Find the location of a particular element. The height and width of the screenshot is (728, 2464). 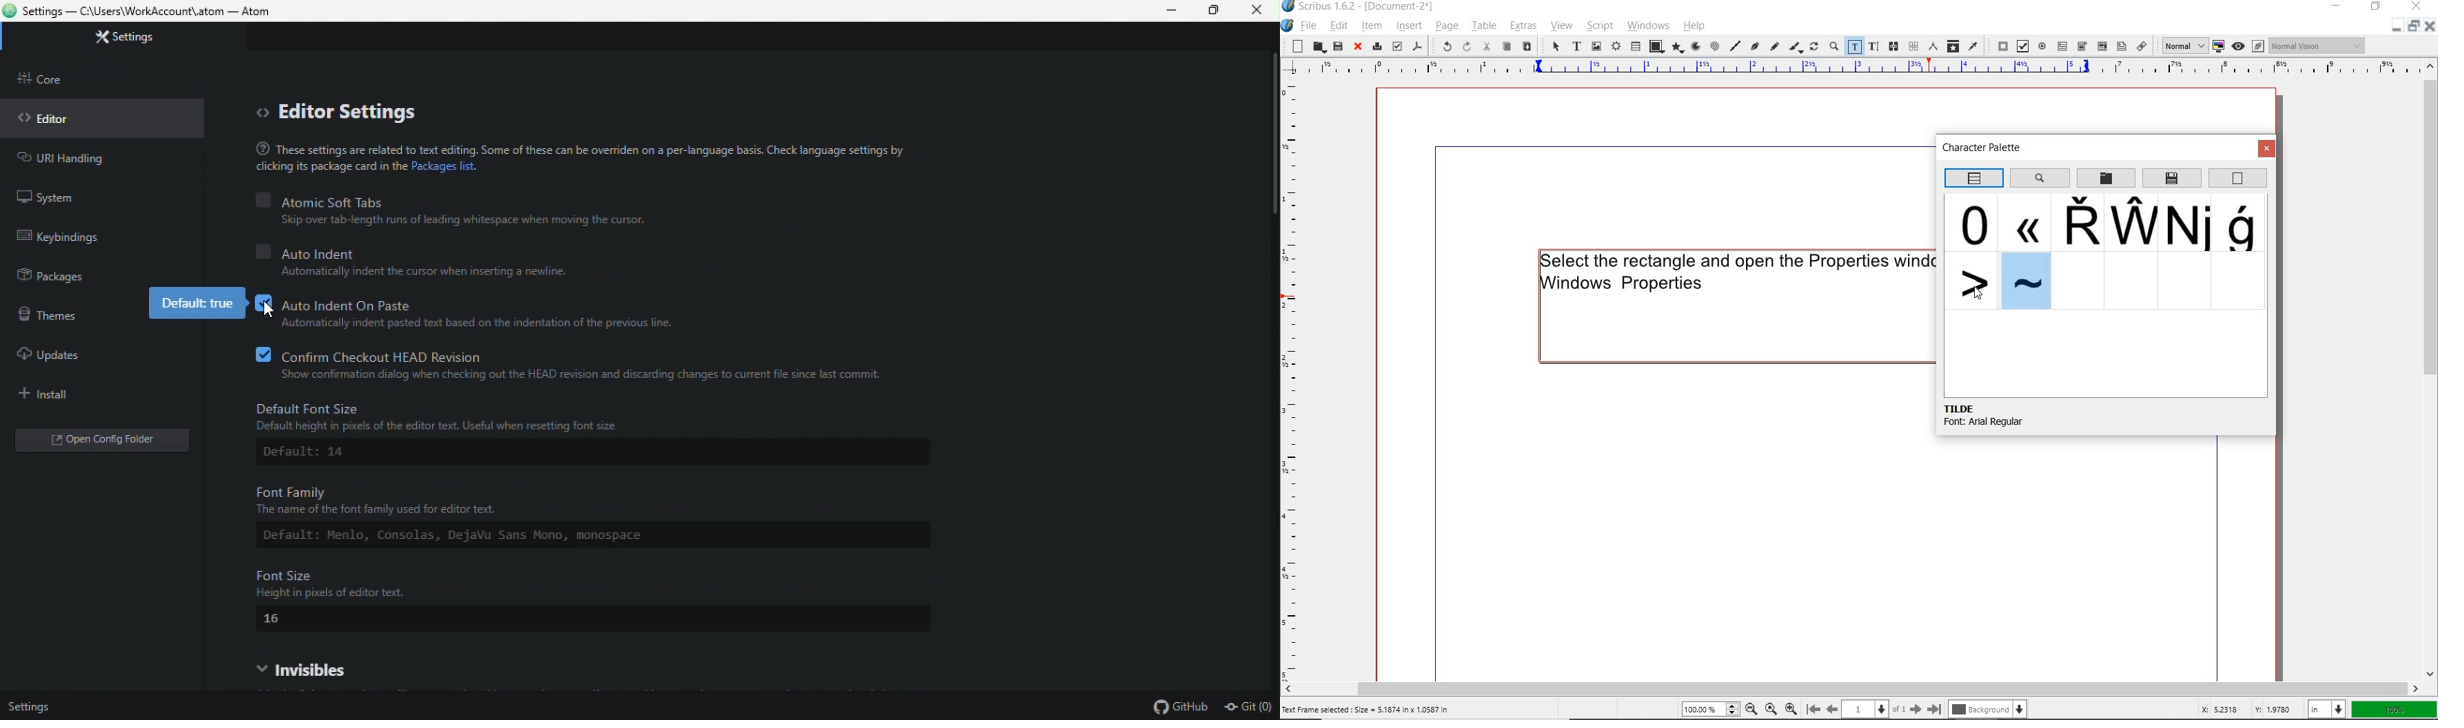

Editor settings is located at coordinates (333, 113).